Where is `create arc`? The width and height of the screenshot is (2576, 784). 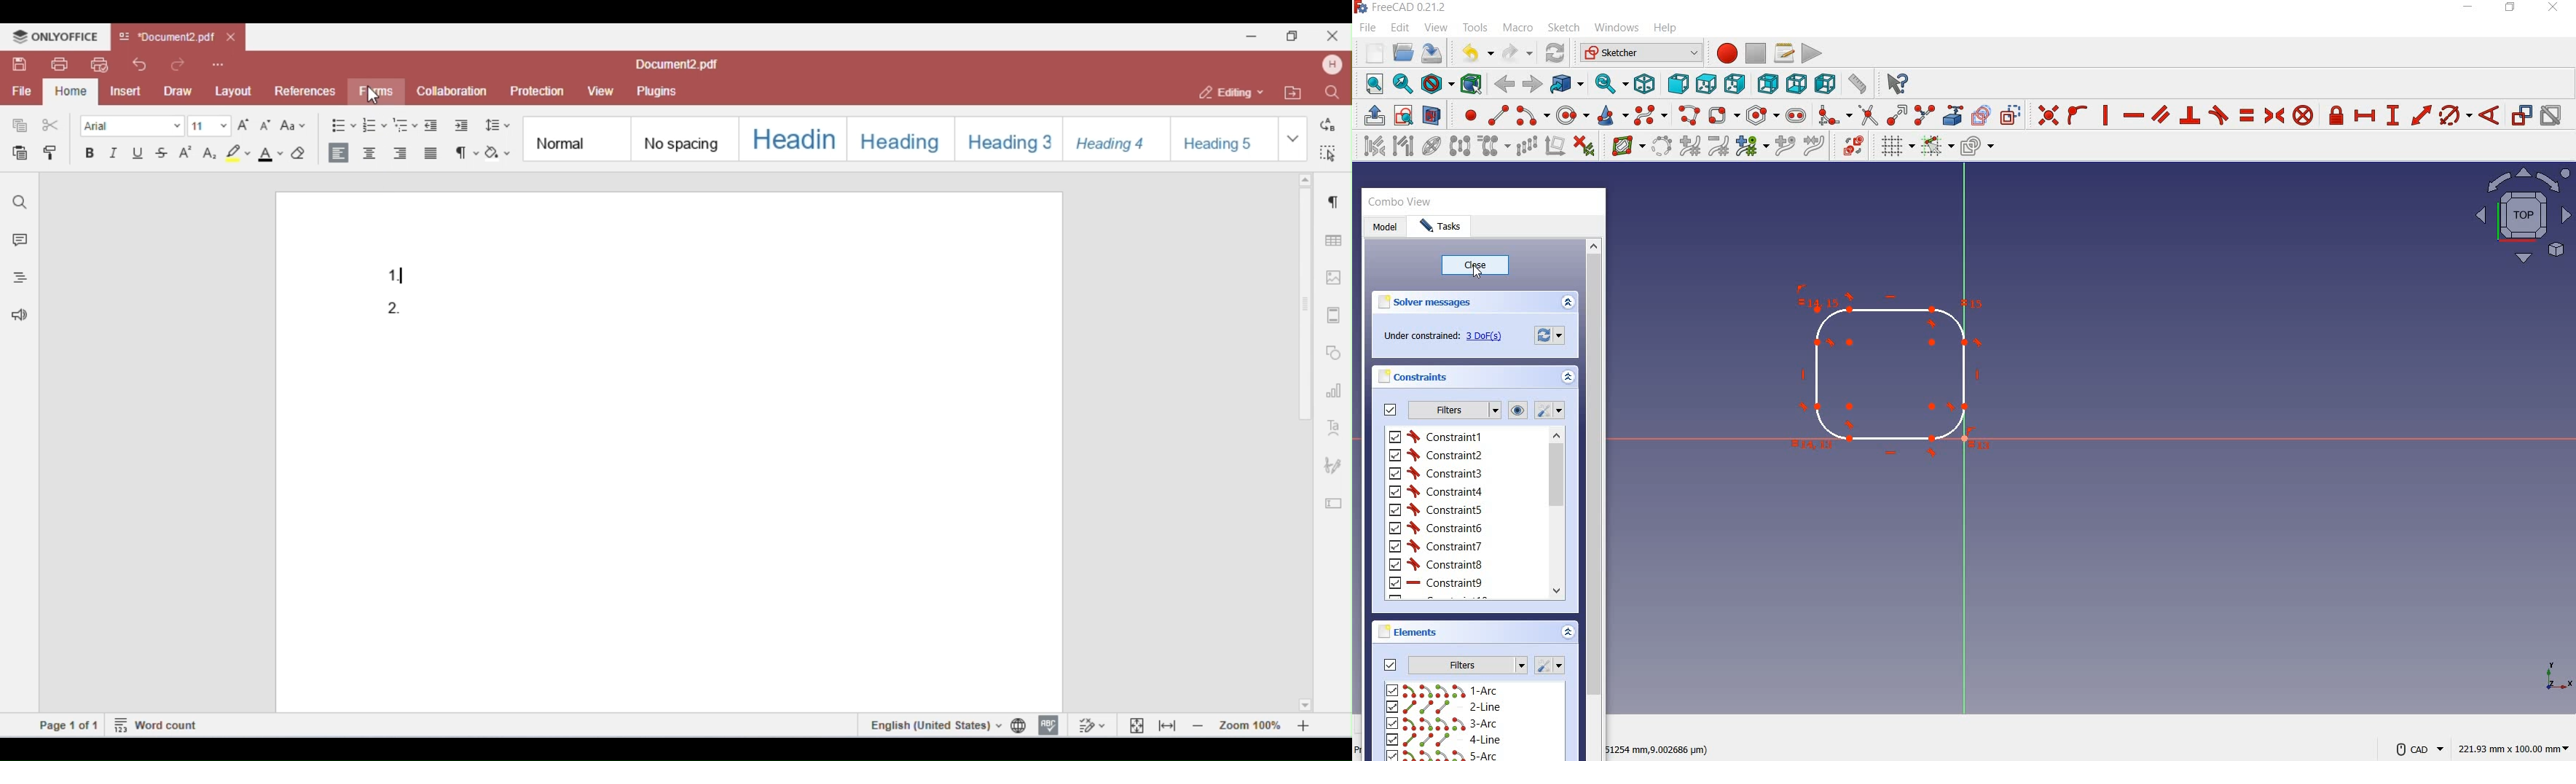 create arc is located at coordinates (1533, 117).